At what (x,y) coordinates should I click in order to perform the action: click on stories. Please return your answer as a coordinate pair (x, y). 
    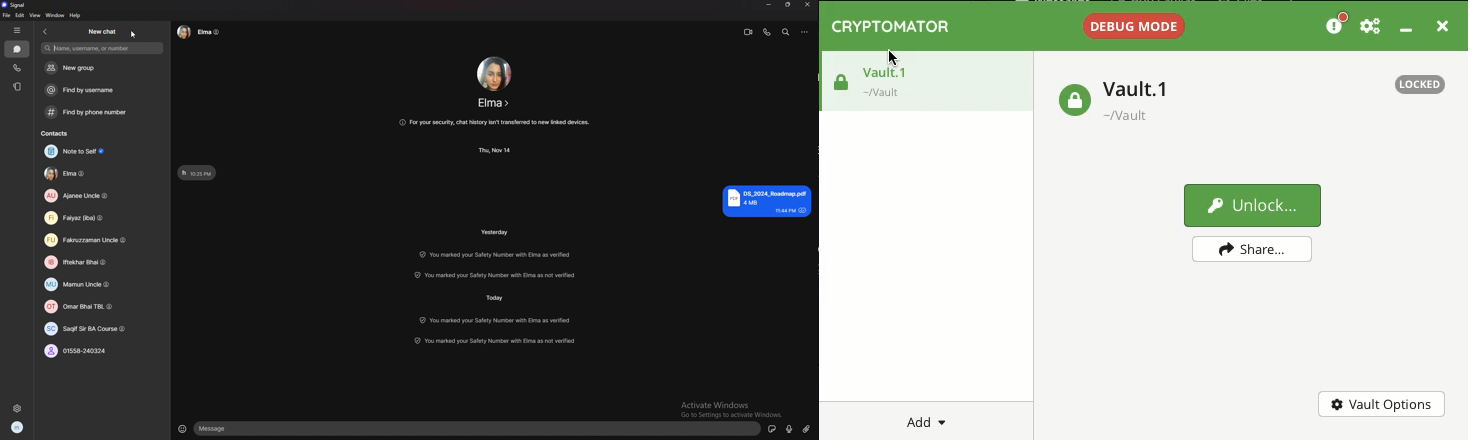
    Looking at the image, I should click on (17, 86).